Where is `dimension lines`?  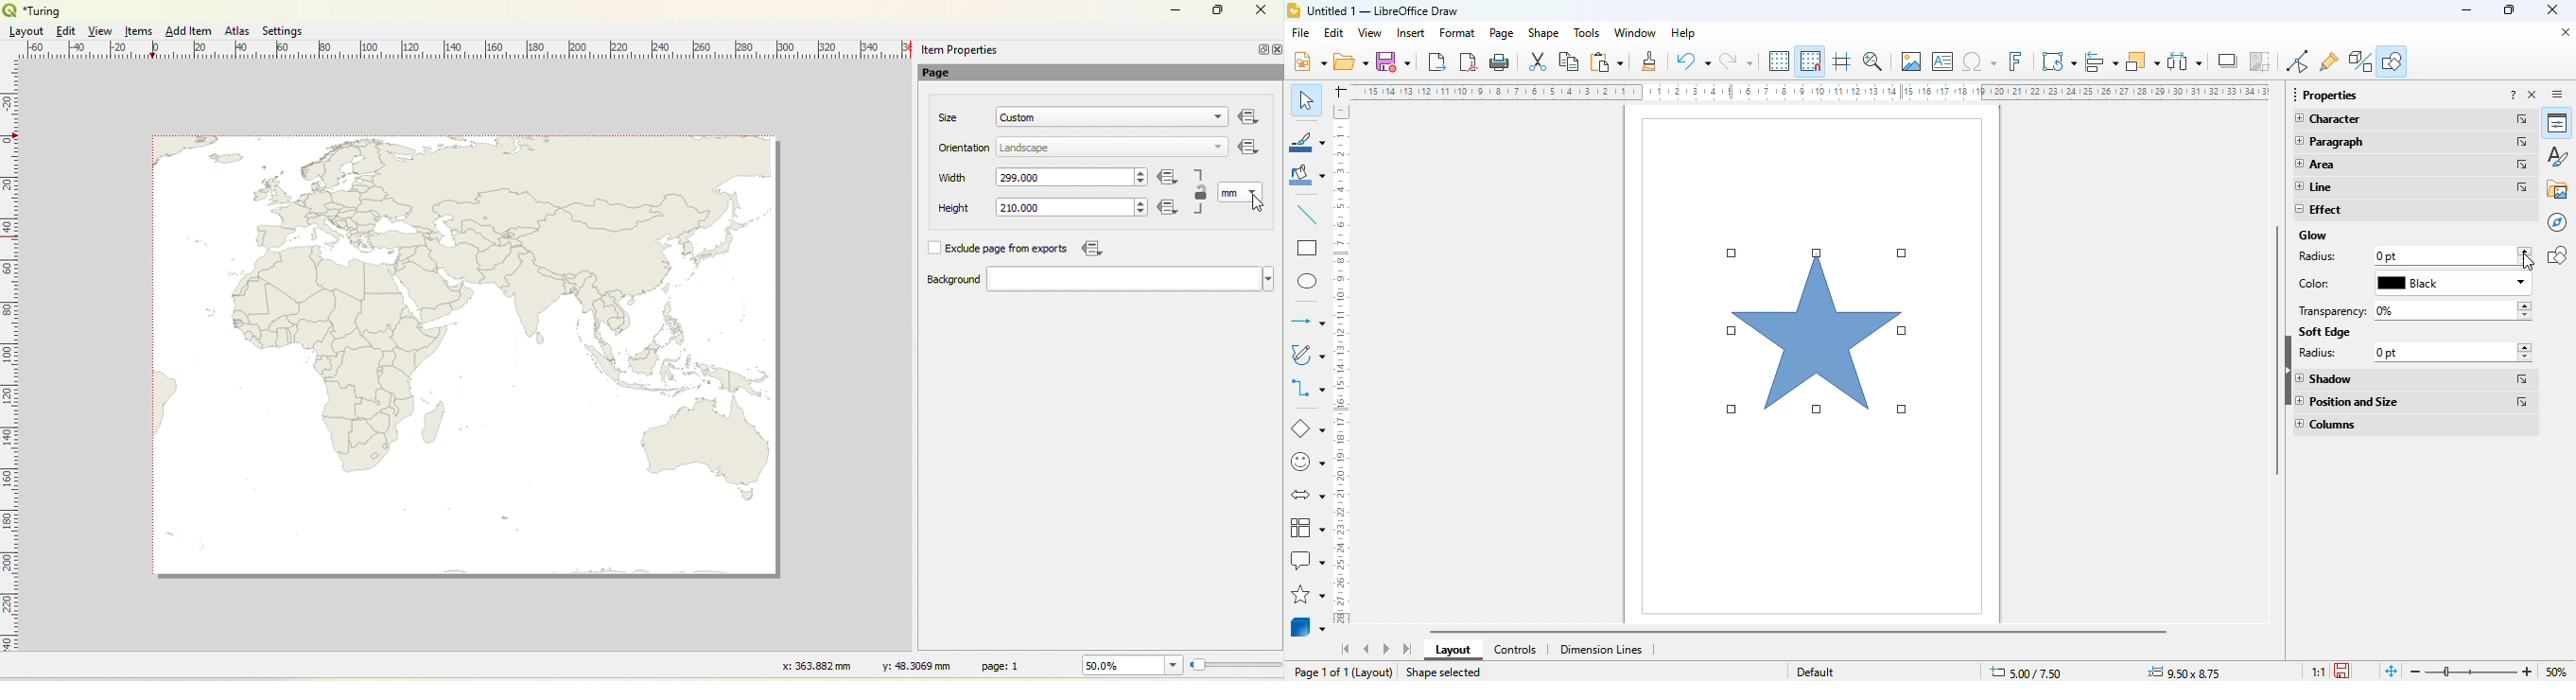 dimension lines is located at coordinates (1600, 649).